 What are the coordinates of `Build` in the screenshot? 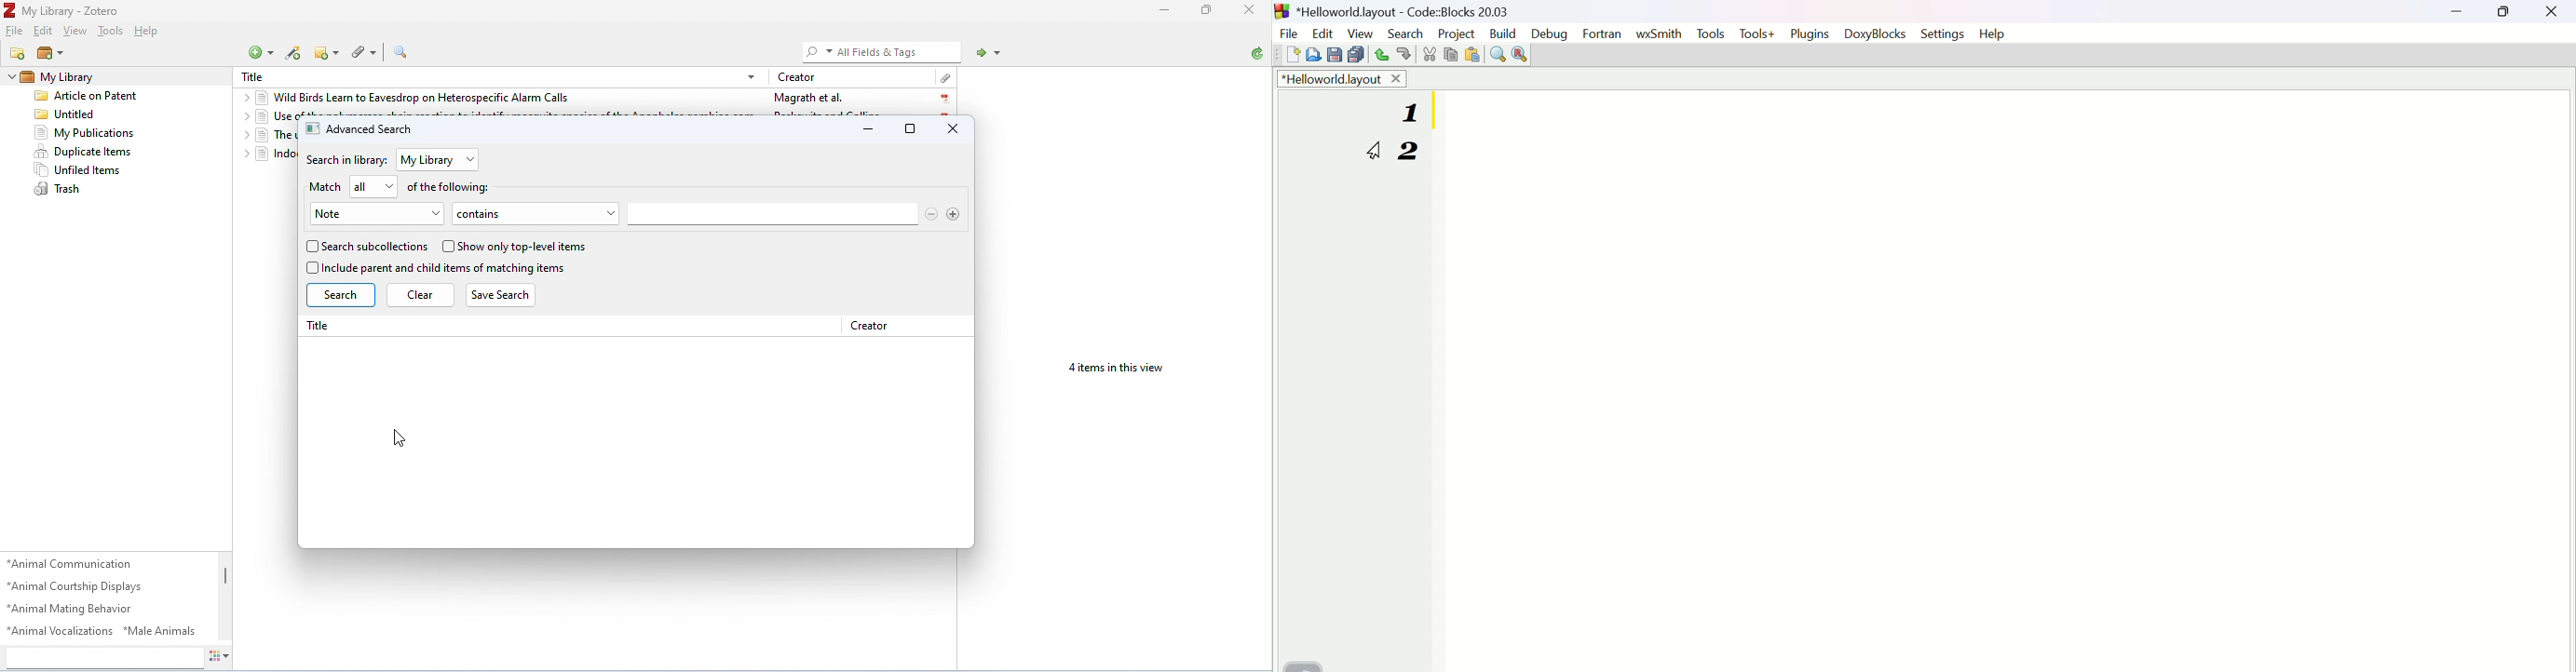 It's located at (1502, 31).